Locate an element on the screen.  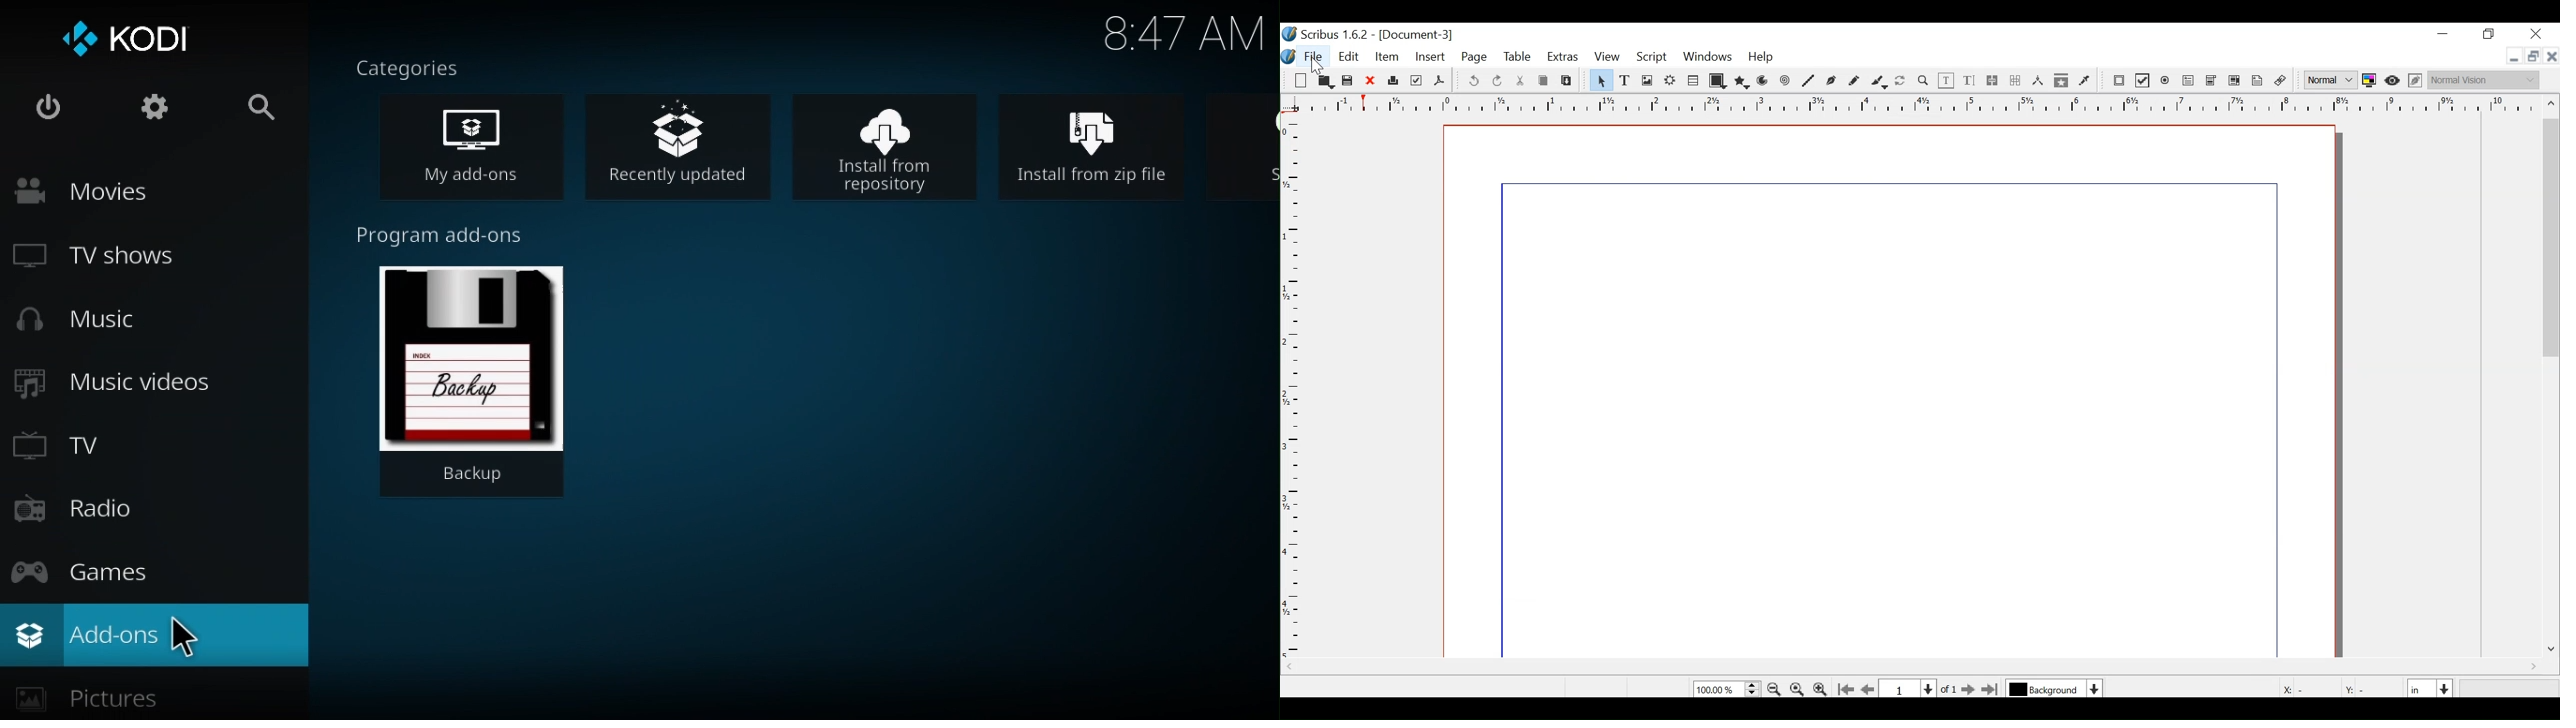
Save is located at coordinates (1349, 82).